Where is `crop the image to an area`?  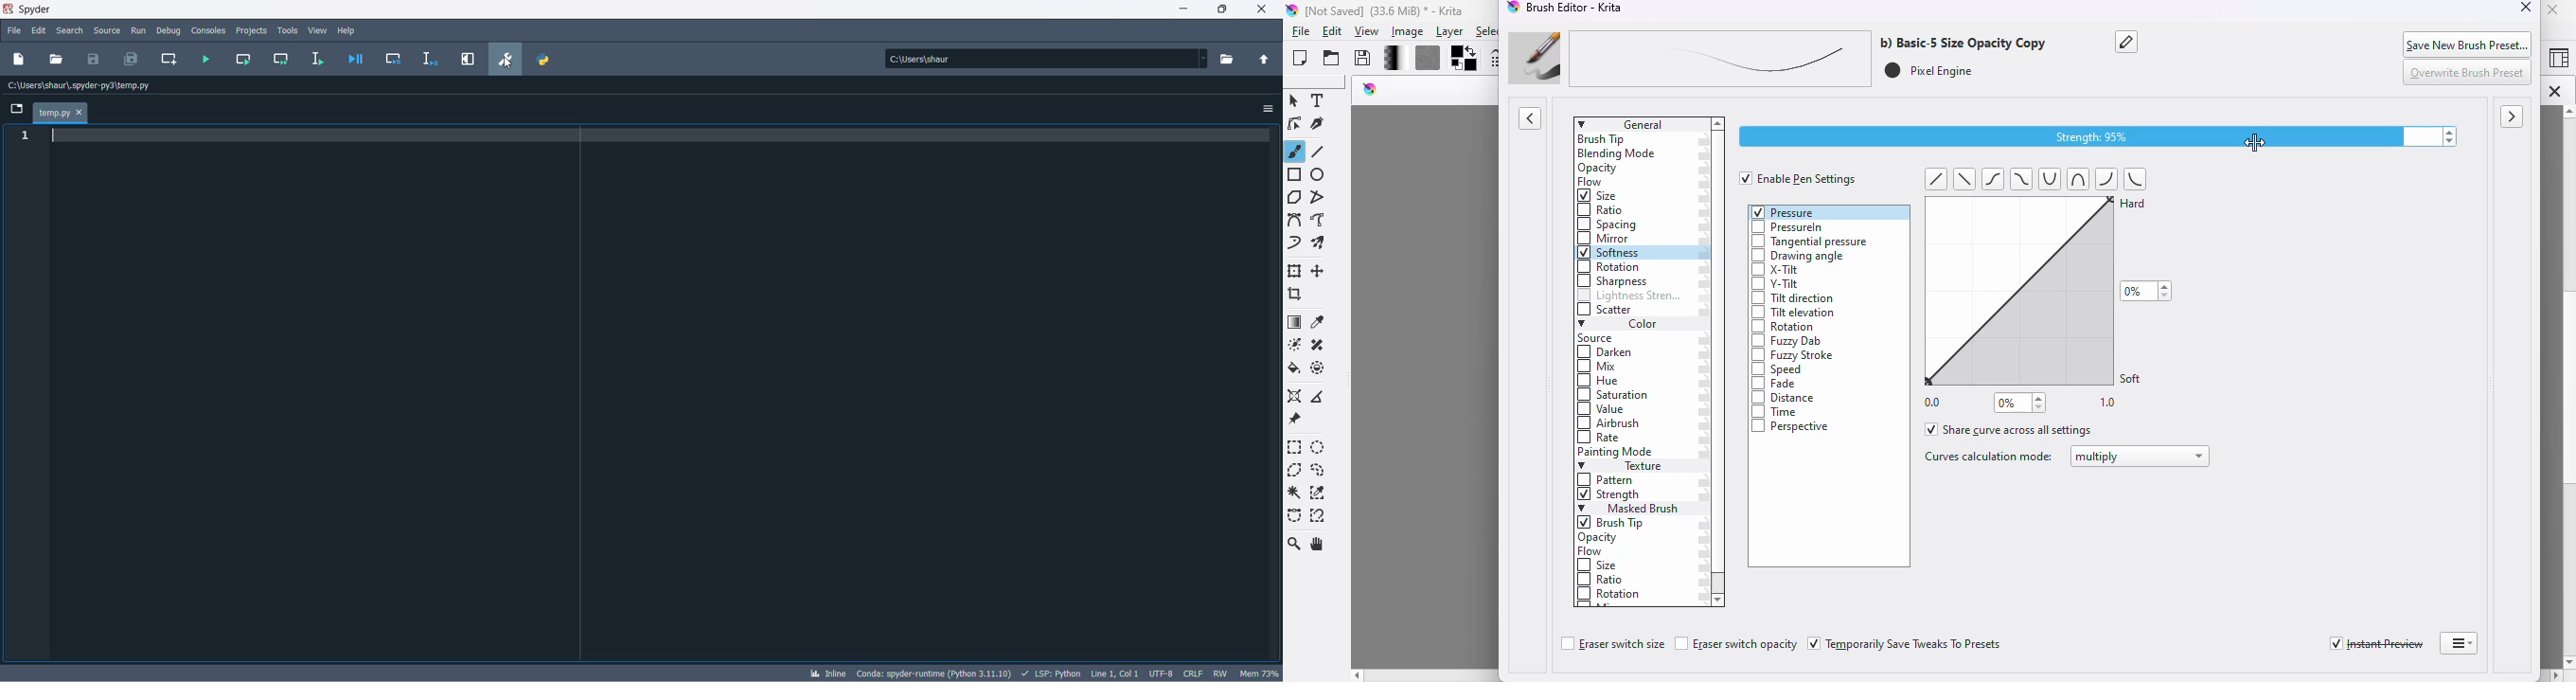 crop the image to an area is located at coordinates (1294, 295).